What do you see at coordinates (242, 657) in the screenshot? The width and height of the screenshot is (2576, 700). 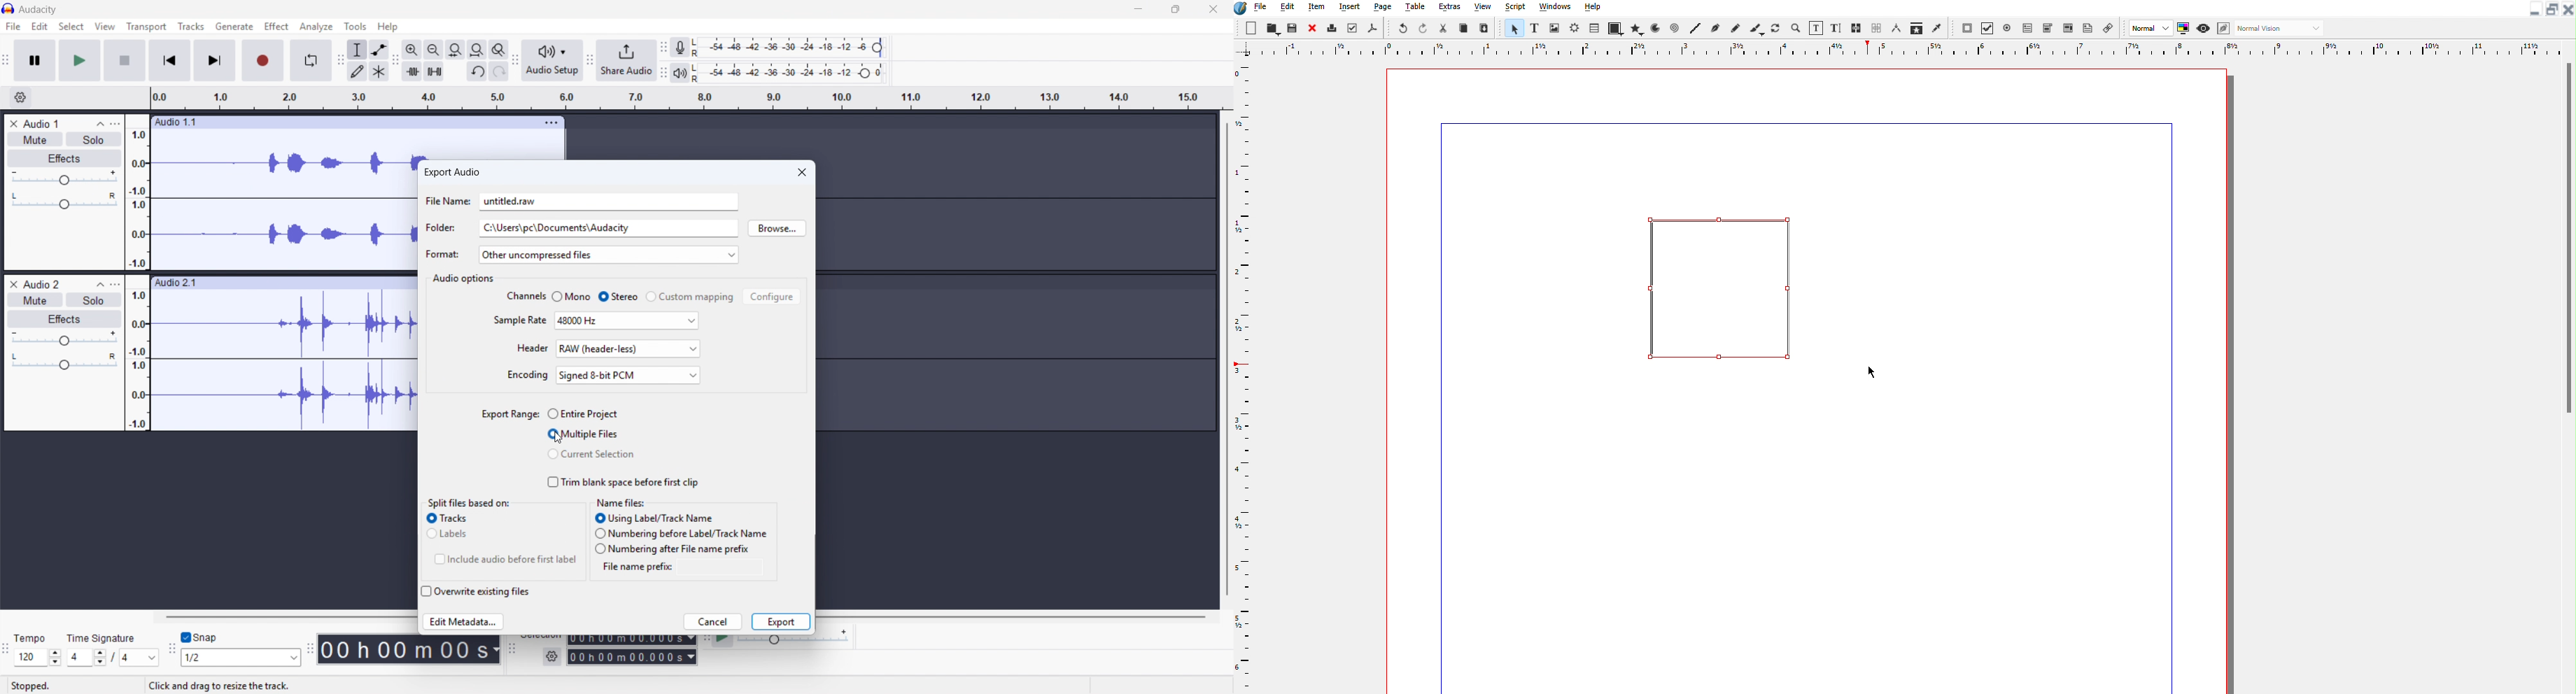 I see `Set snapping` at bounding box center [242, 657].